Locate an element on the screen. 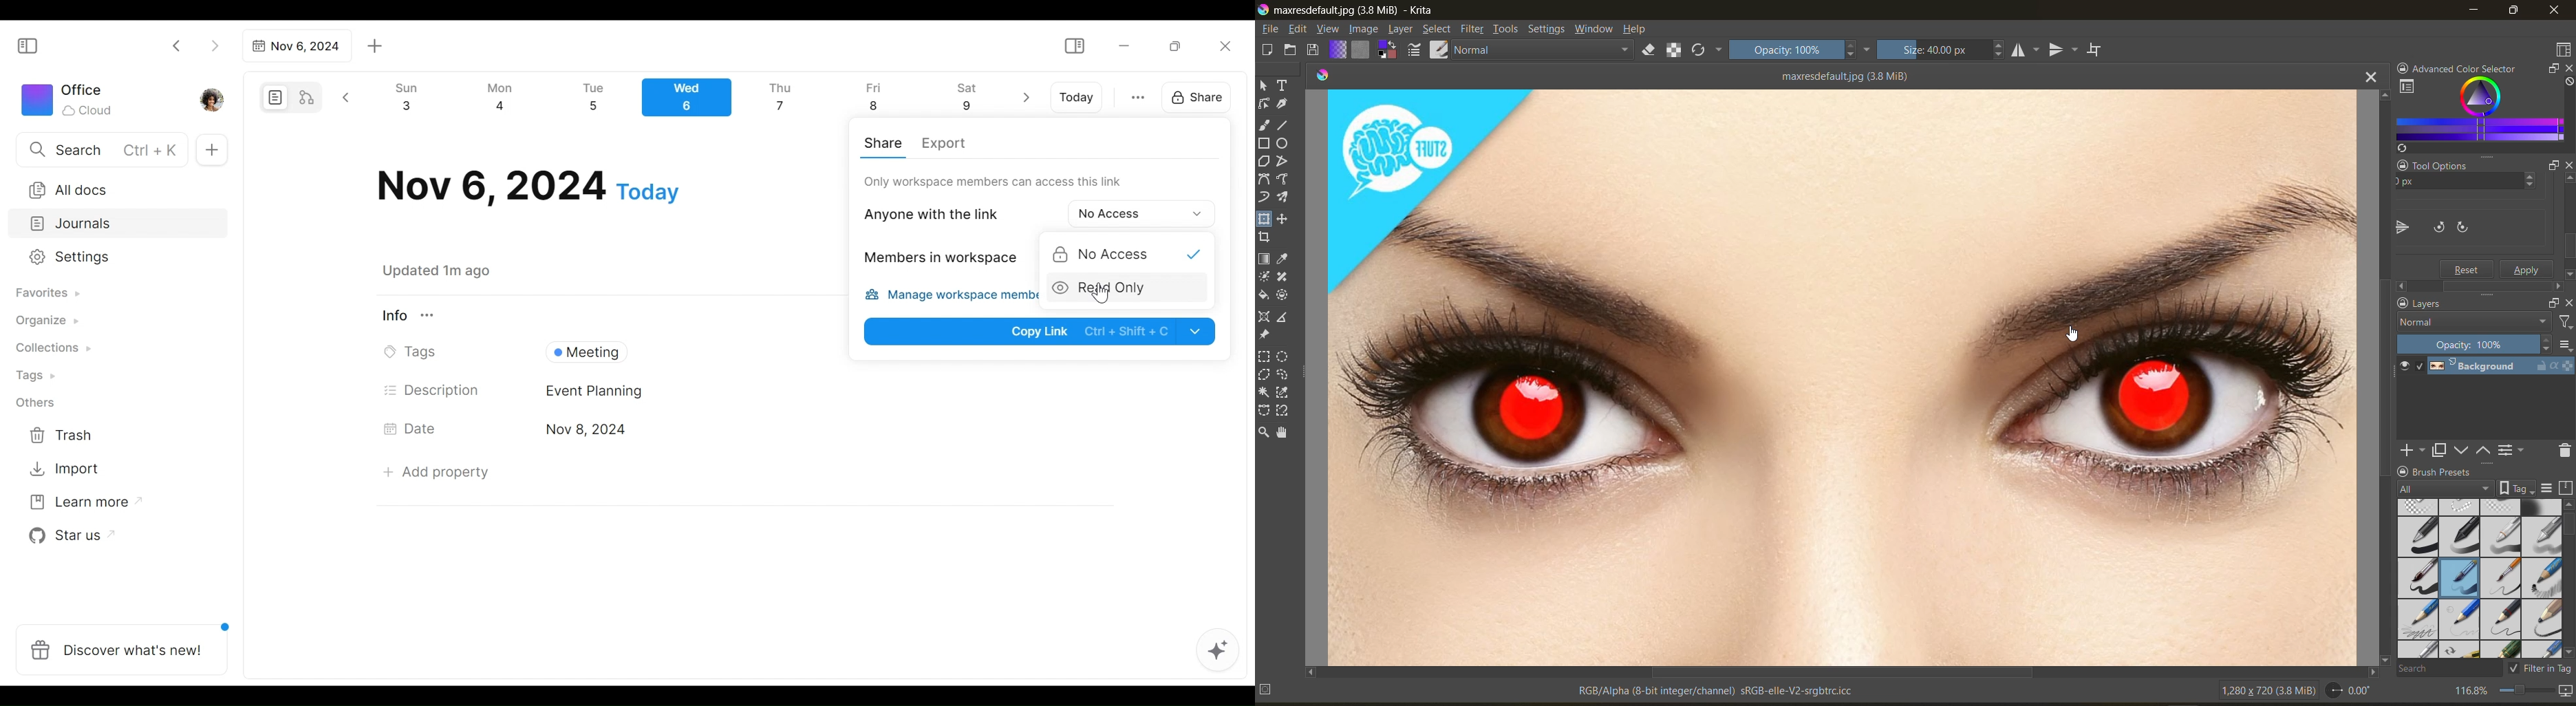  layer is located at coordinates (1402, 30).